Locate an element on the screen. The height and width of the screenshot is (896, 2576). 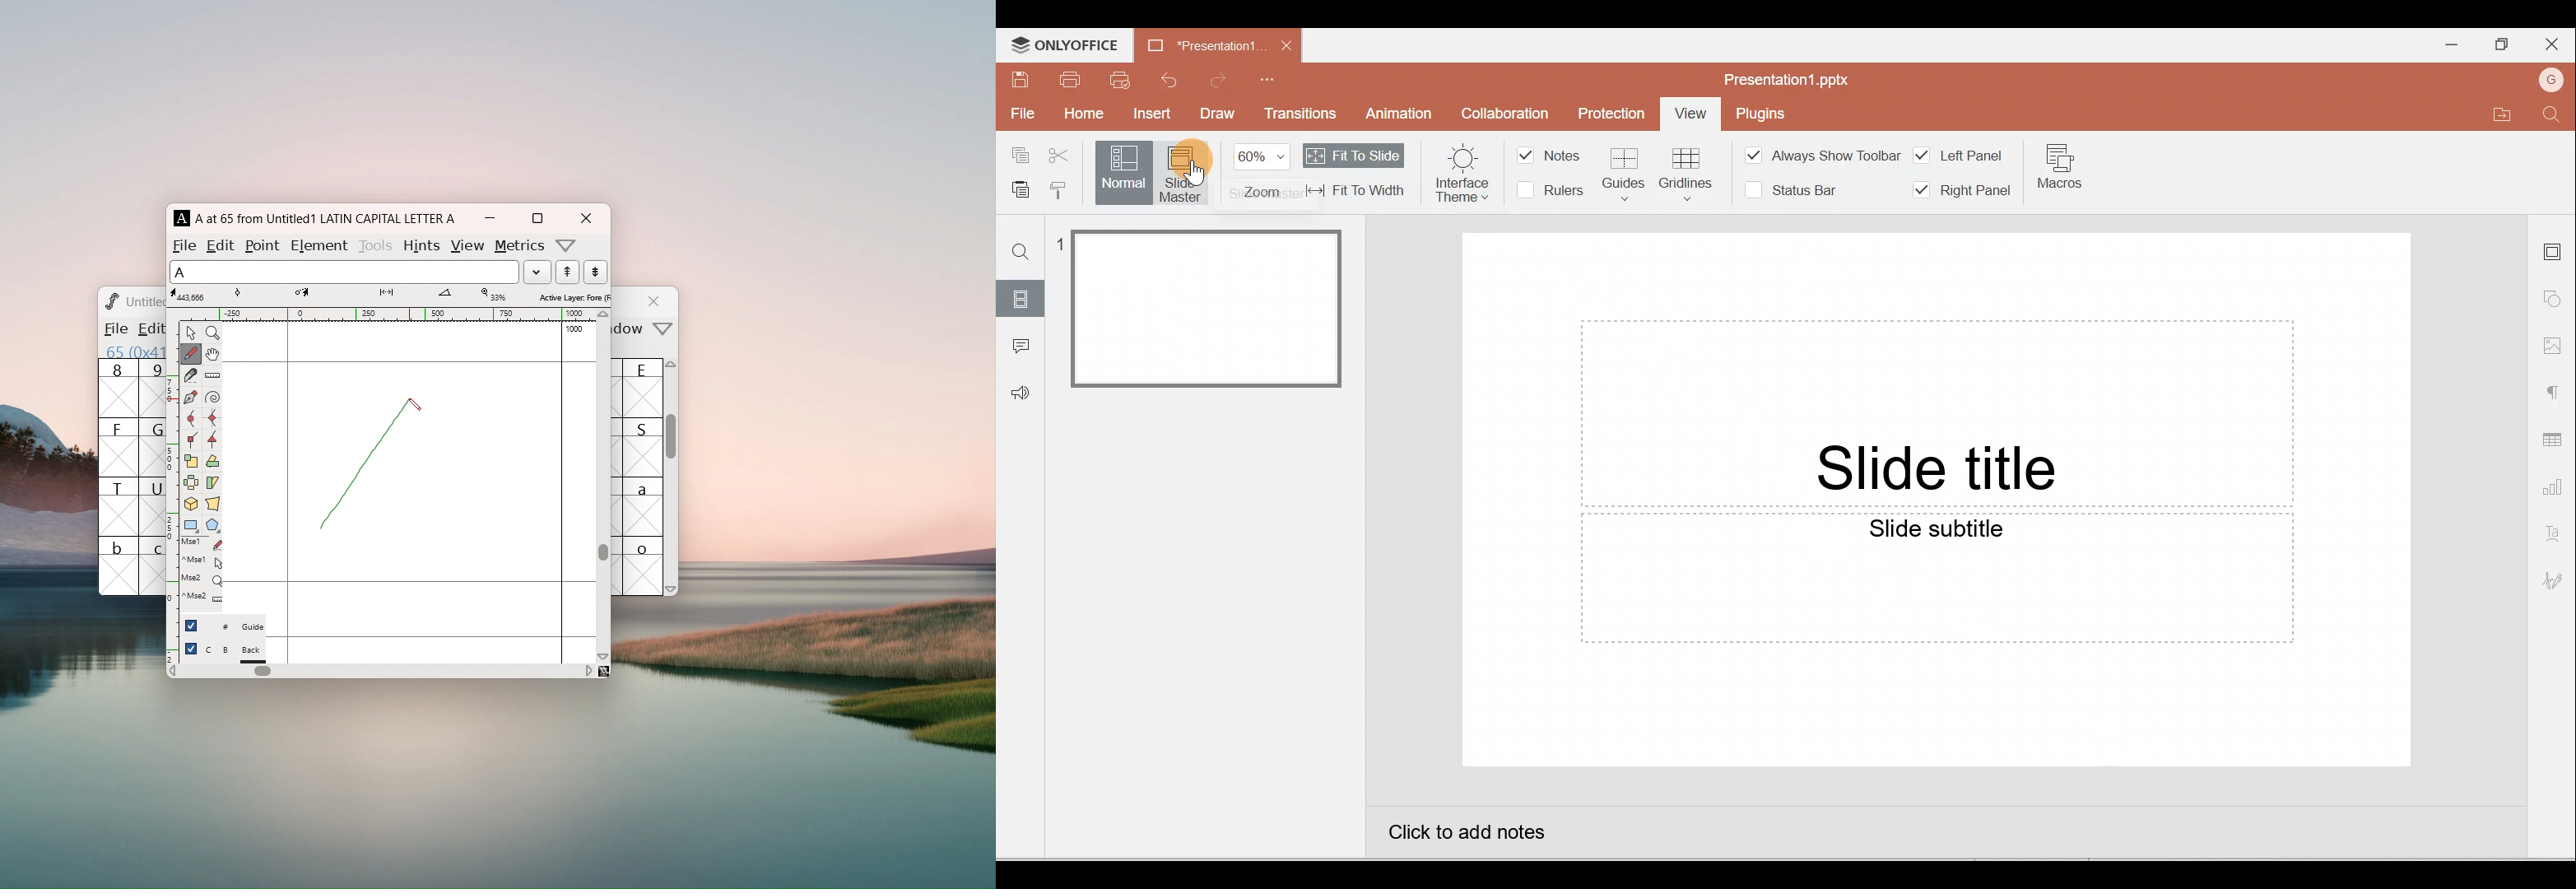
Image settings is located at coordinates (2556, 346).